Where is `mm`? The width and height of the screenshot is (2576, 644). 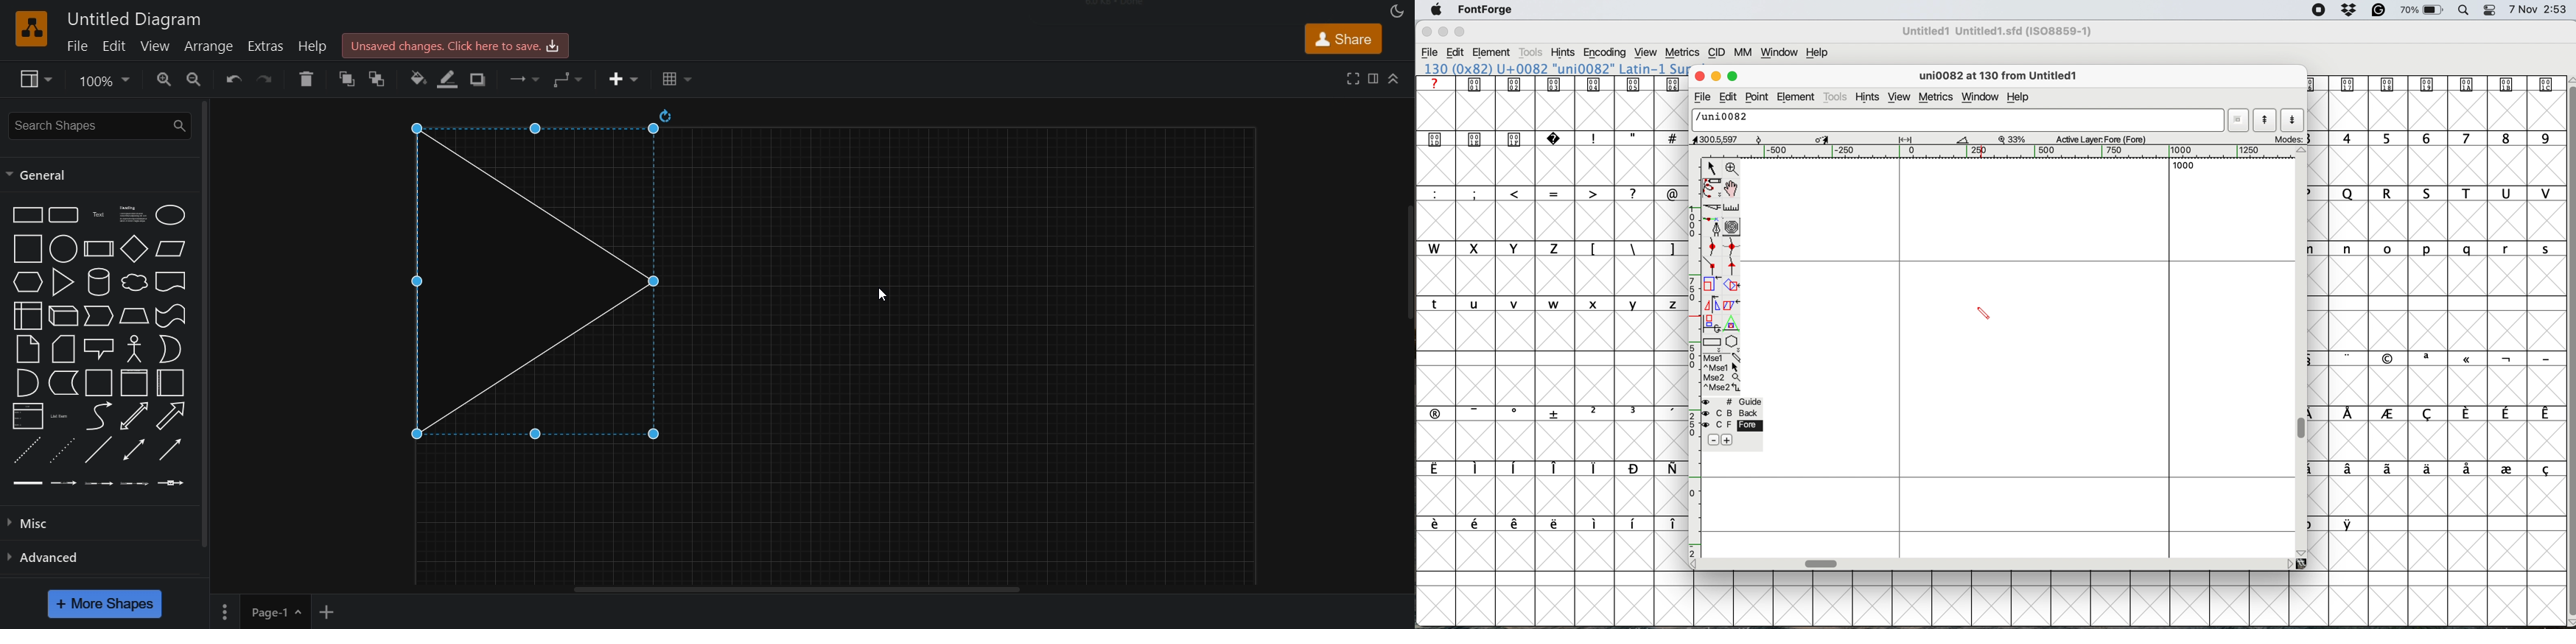 mm is located at coordinates (1746, 53).